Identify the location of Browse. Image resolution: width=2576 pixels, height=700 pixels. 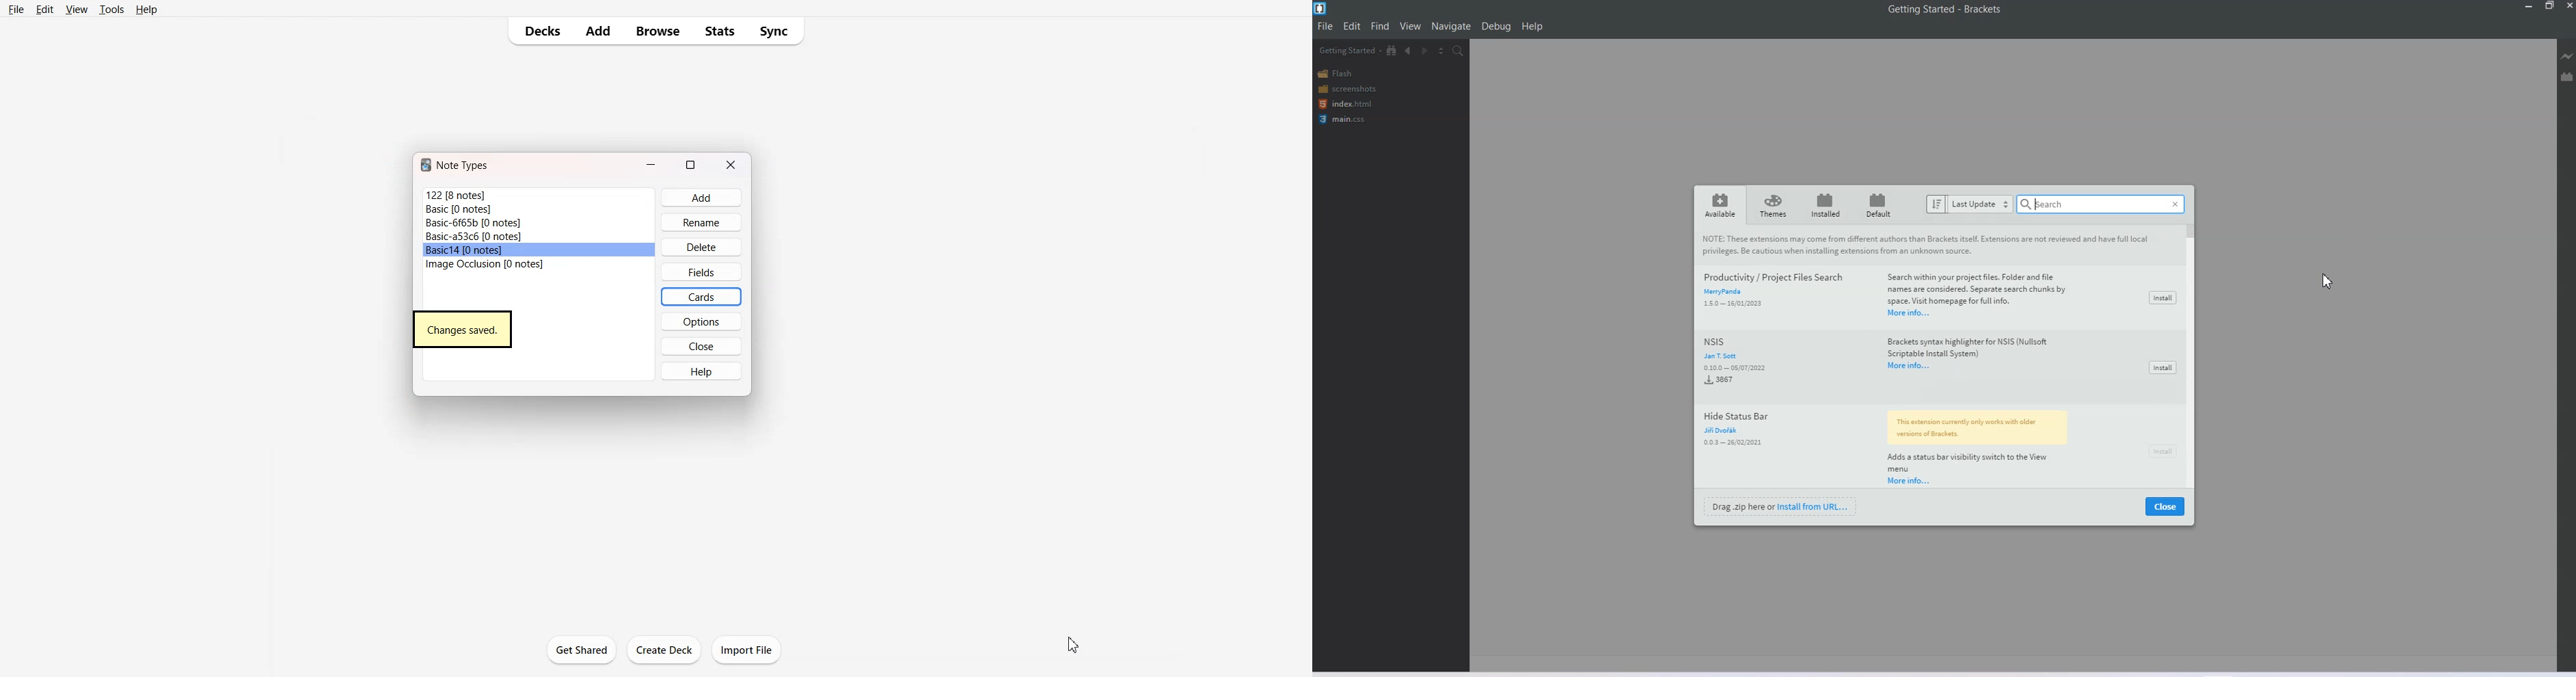
(658, 31).